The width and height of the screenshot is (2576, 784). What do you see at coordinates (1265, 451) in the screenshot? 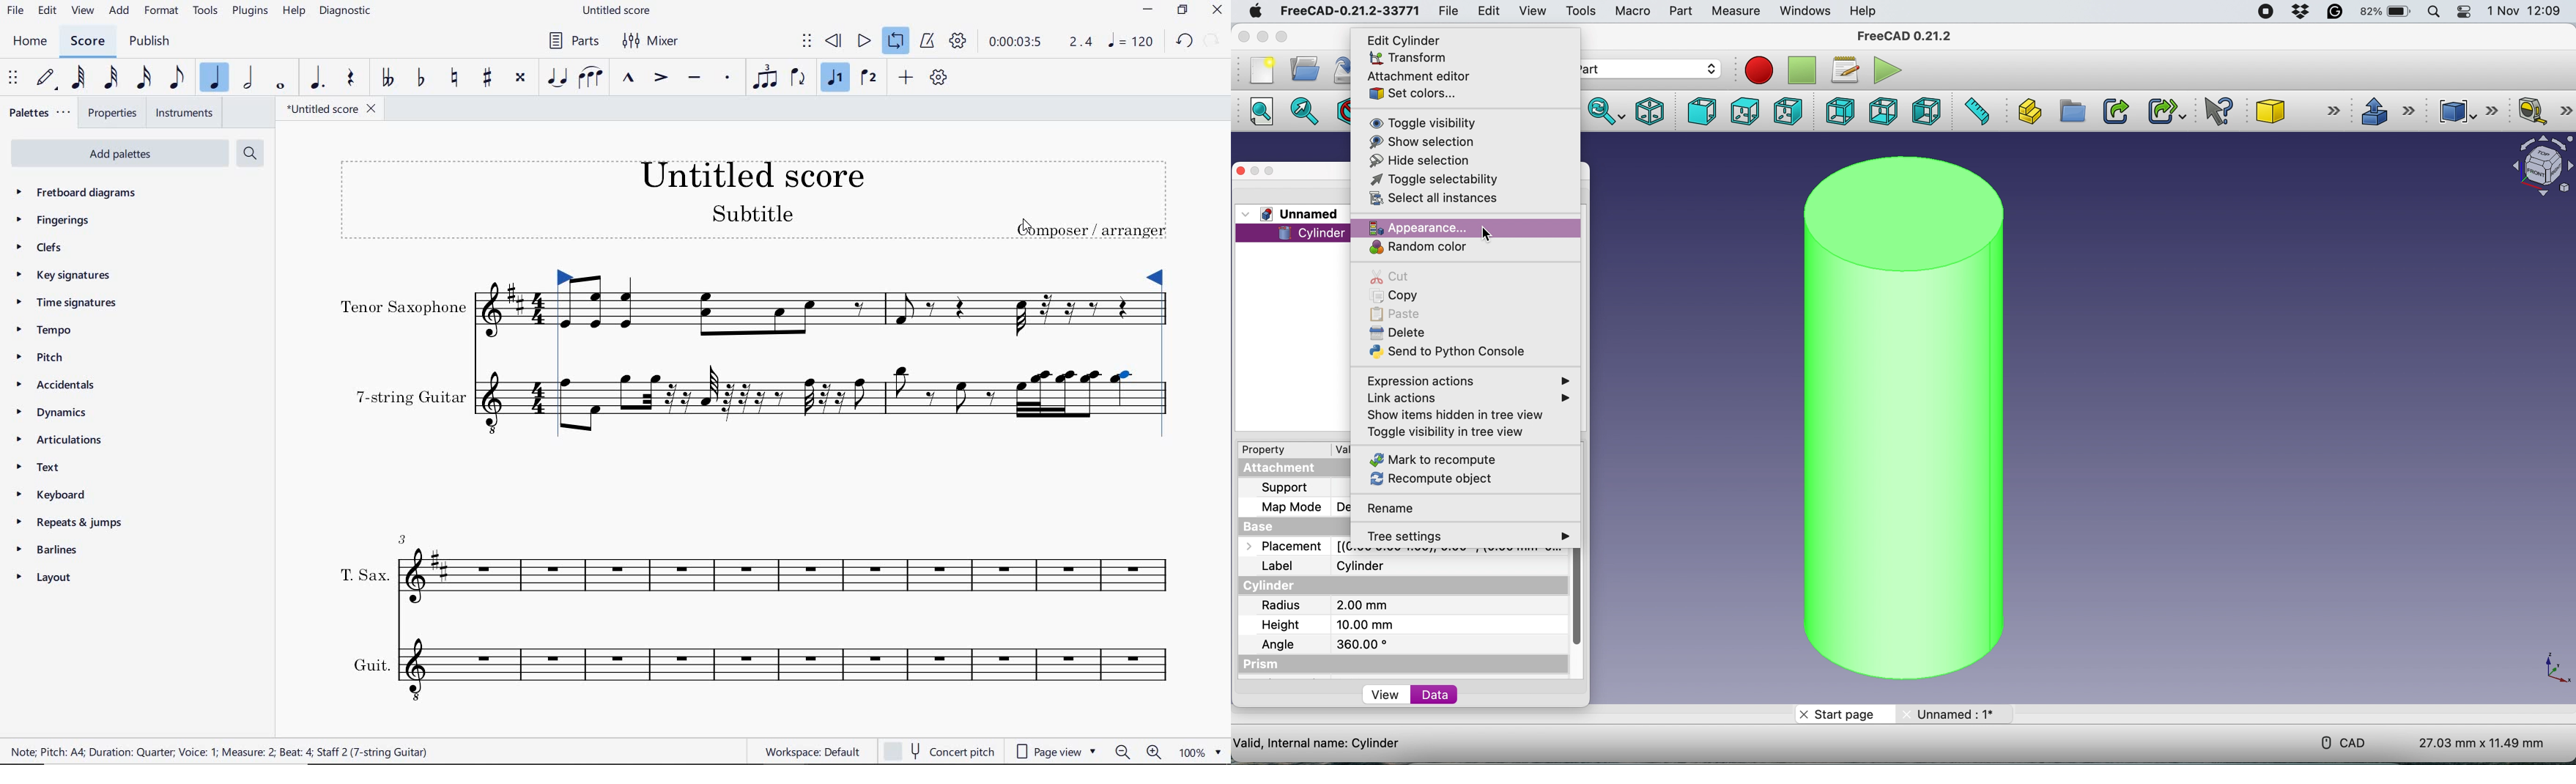
I see `property` at bounding box center [1265, 451].